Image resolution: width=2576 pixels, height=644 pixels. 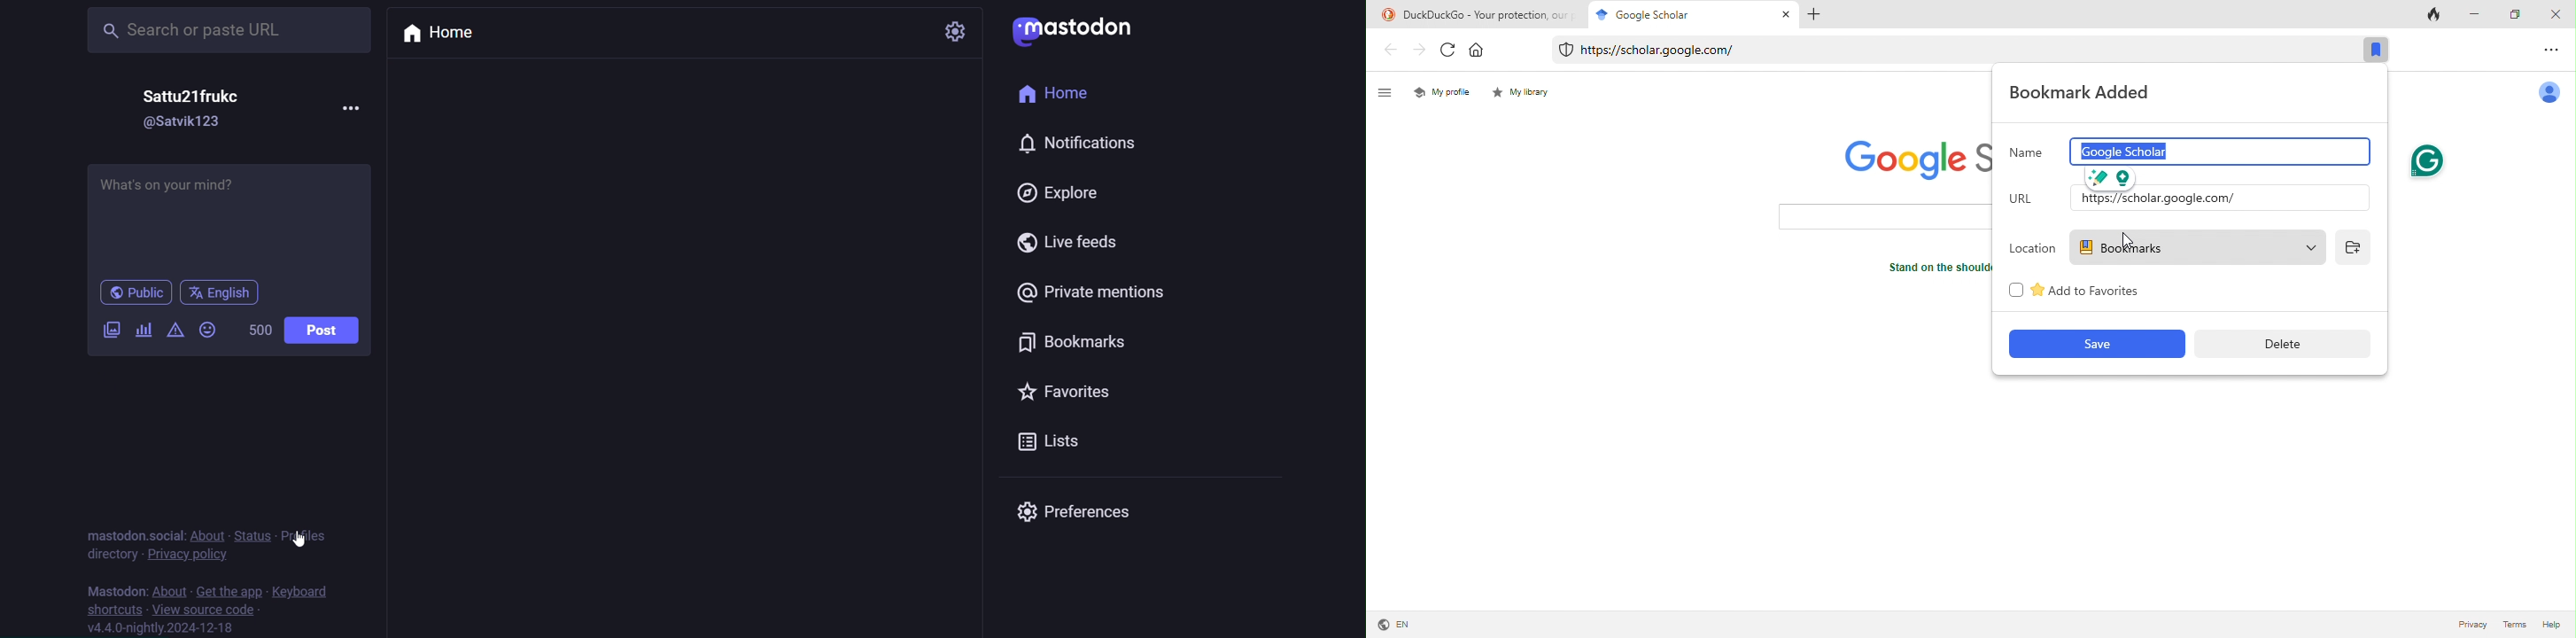 I want to click on list, so click(x=1062, y=439).